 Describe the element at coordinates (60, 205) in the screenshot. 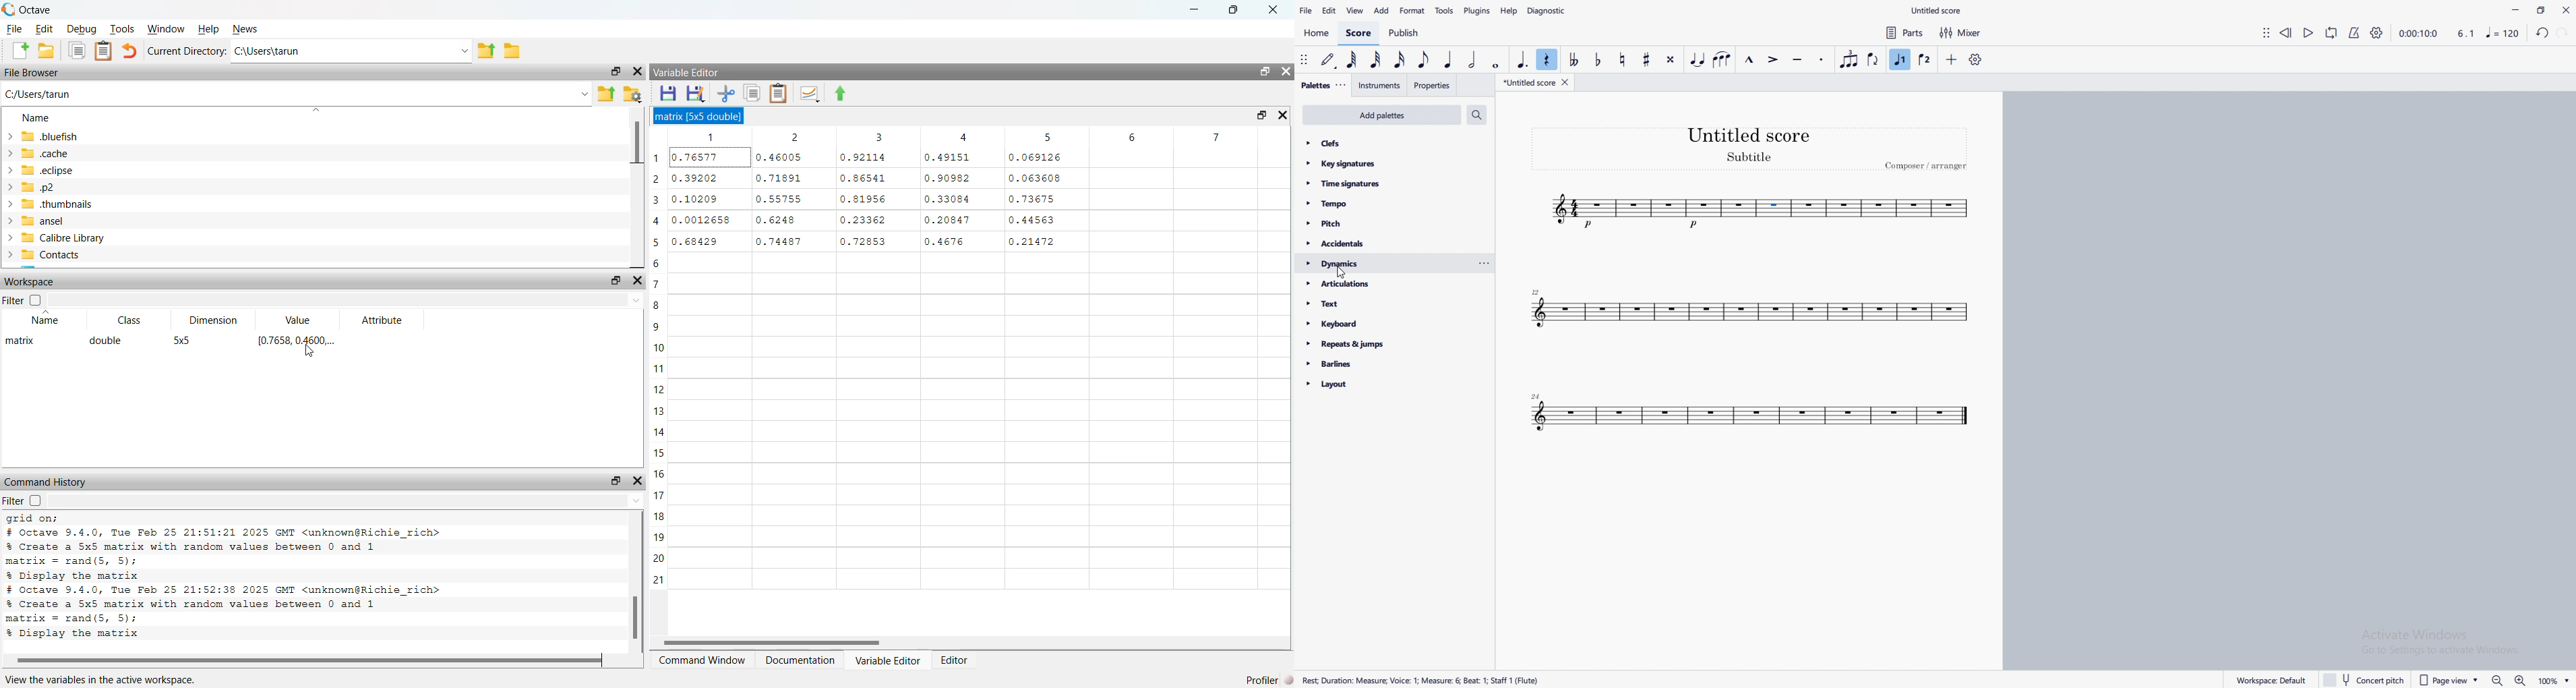

I see `thumbnails` at that location.